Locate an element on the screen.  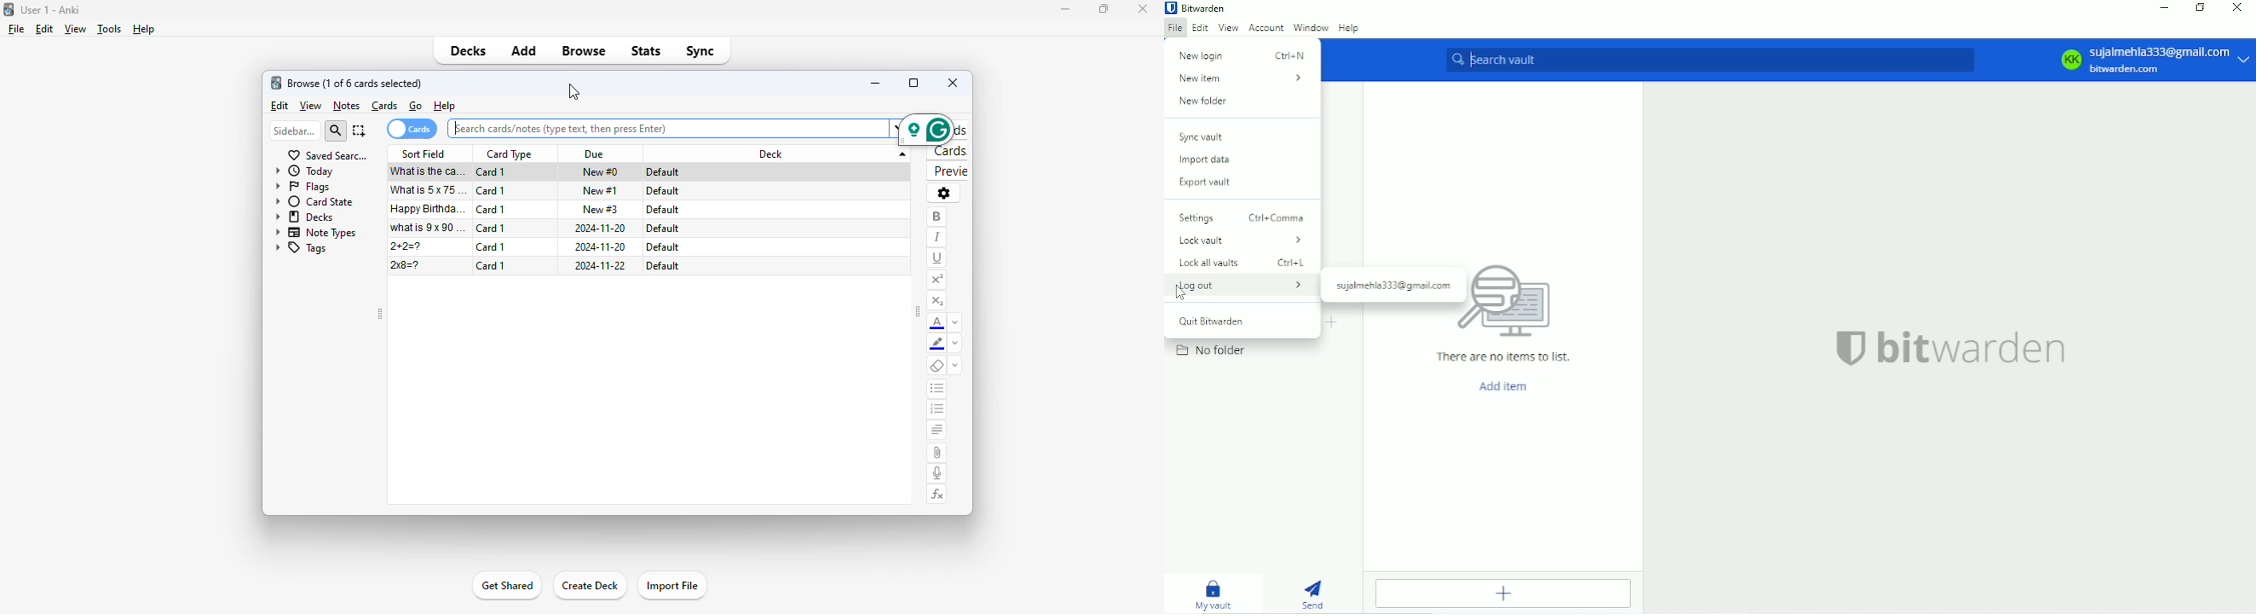
select formatting to remove is located at coordinates (956, 366).